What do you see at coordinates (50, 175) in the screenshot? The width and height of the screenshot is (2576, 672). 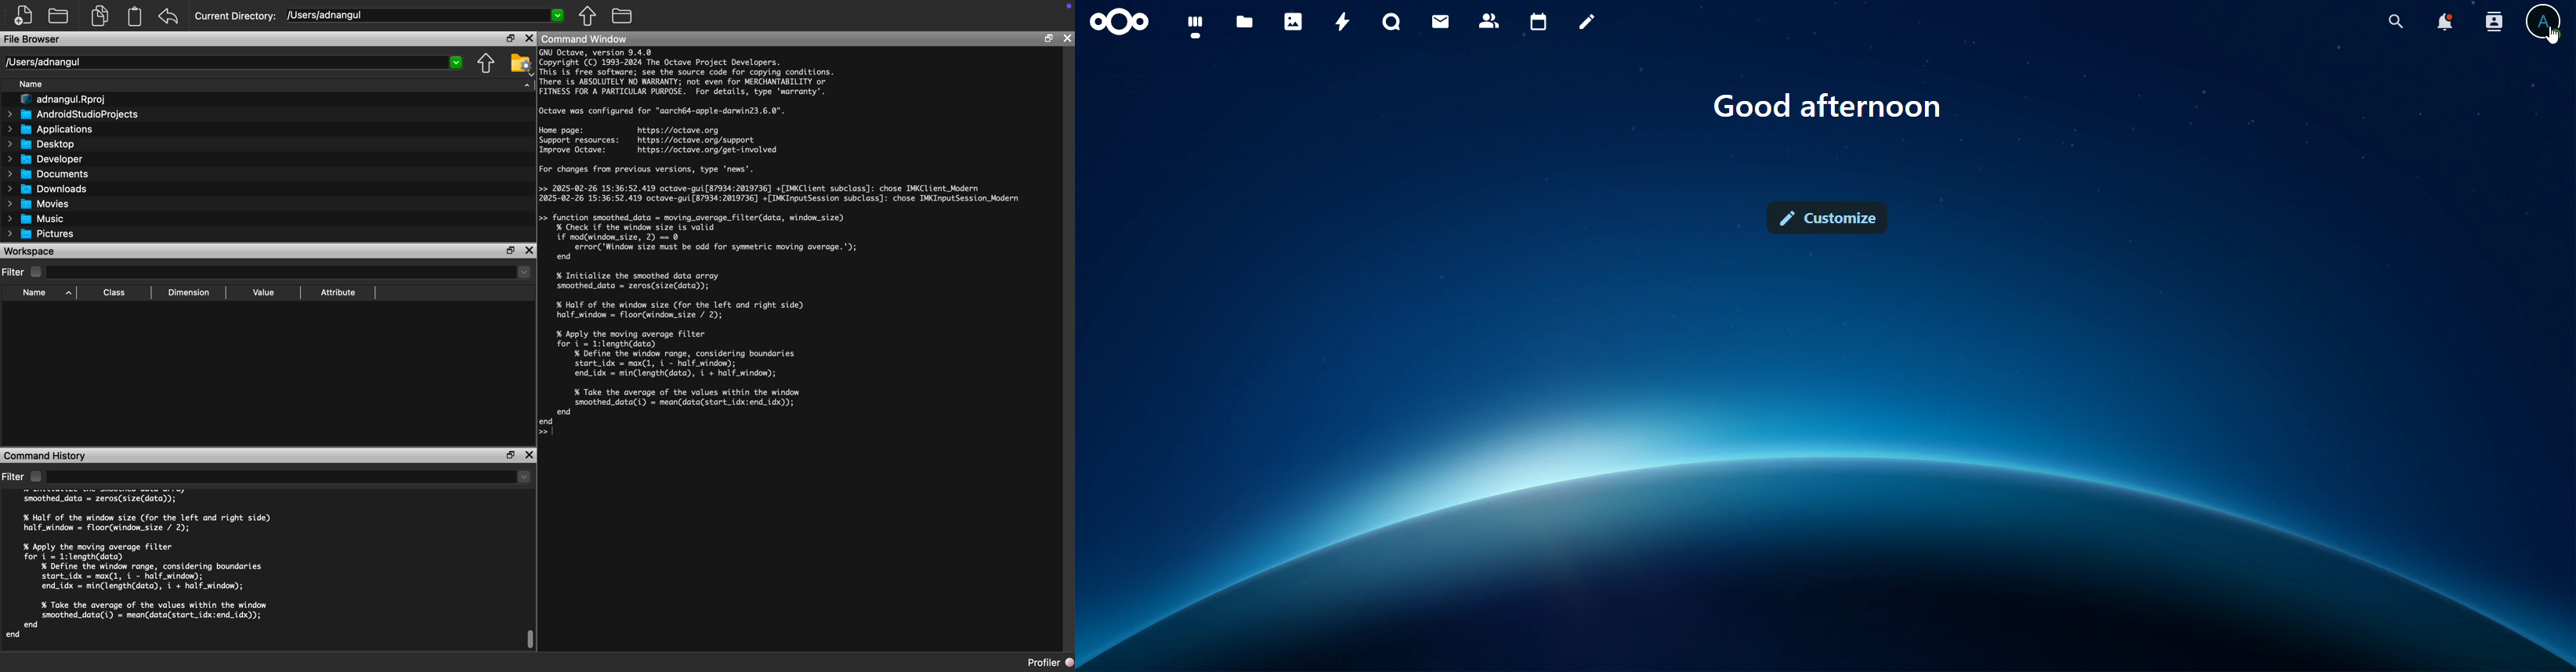 I see `Documents` at bounding box center [50, 175].